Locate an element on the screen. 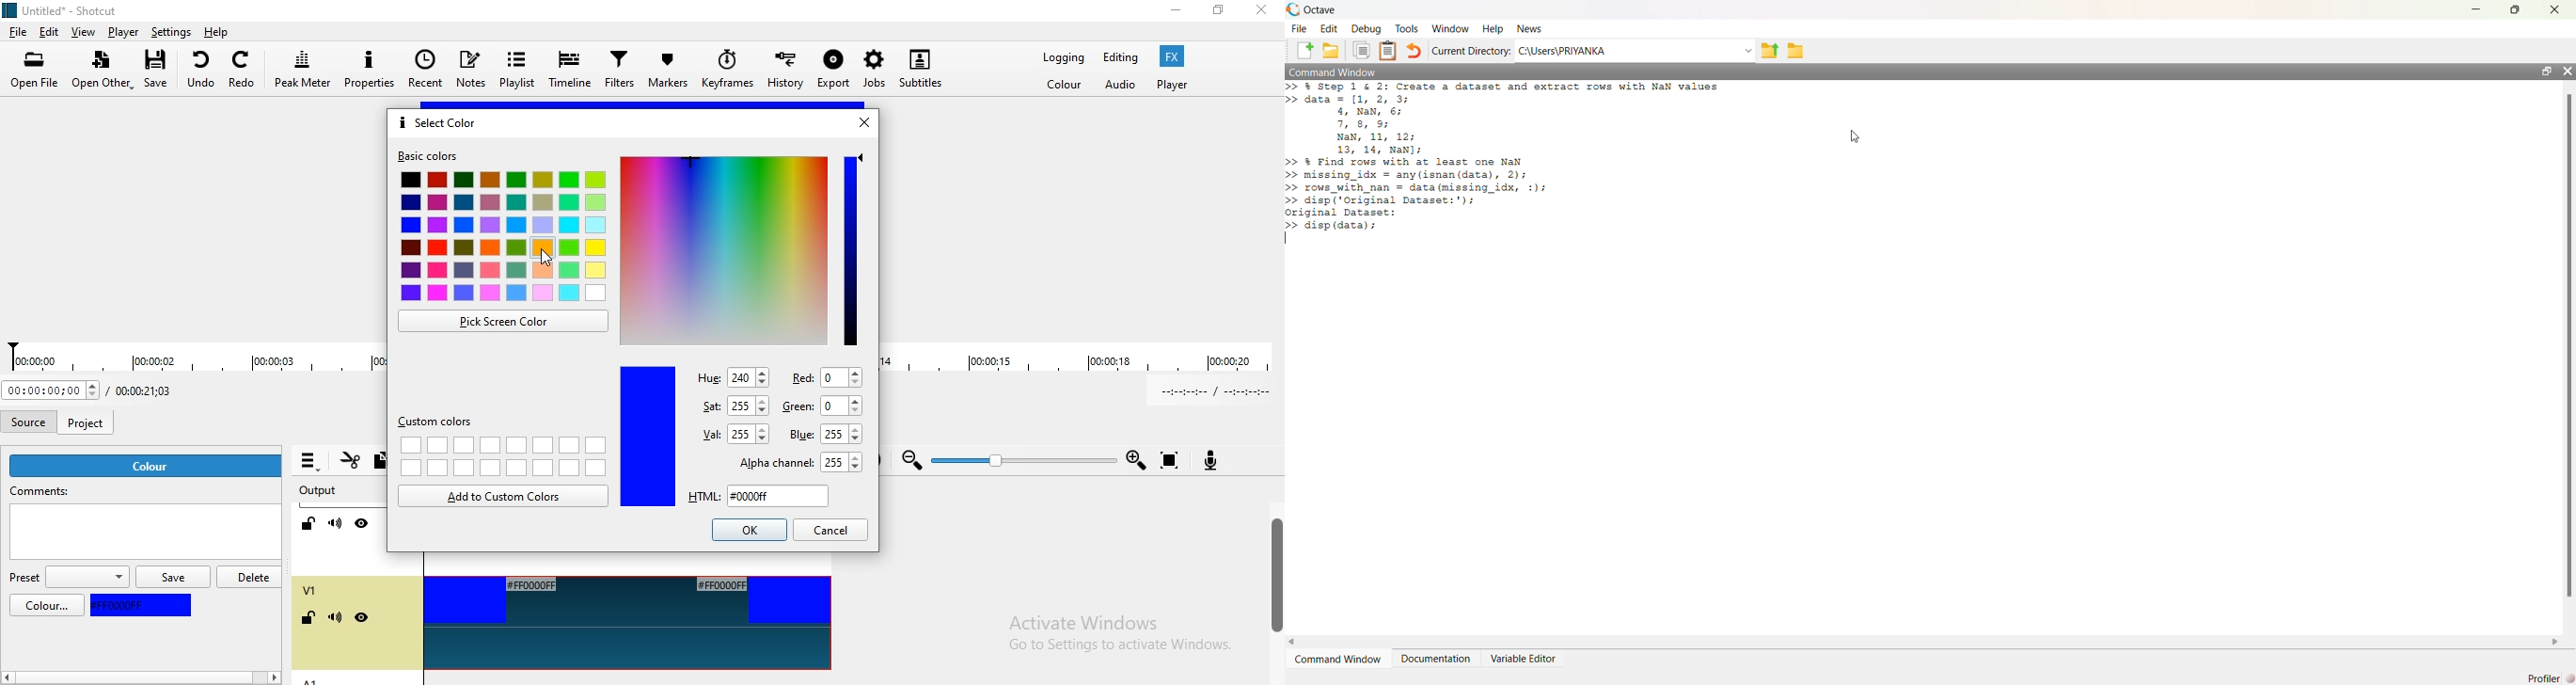 The width and height of the screenshot is (2576, 700).  is located at coordinates (1021, 461).